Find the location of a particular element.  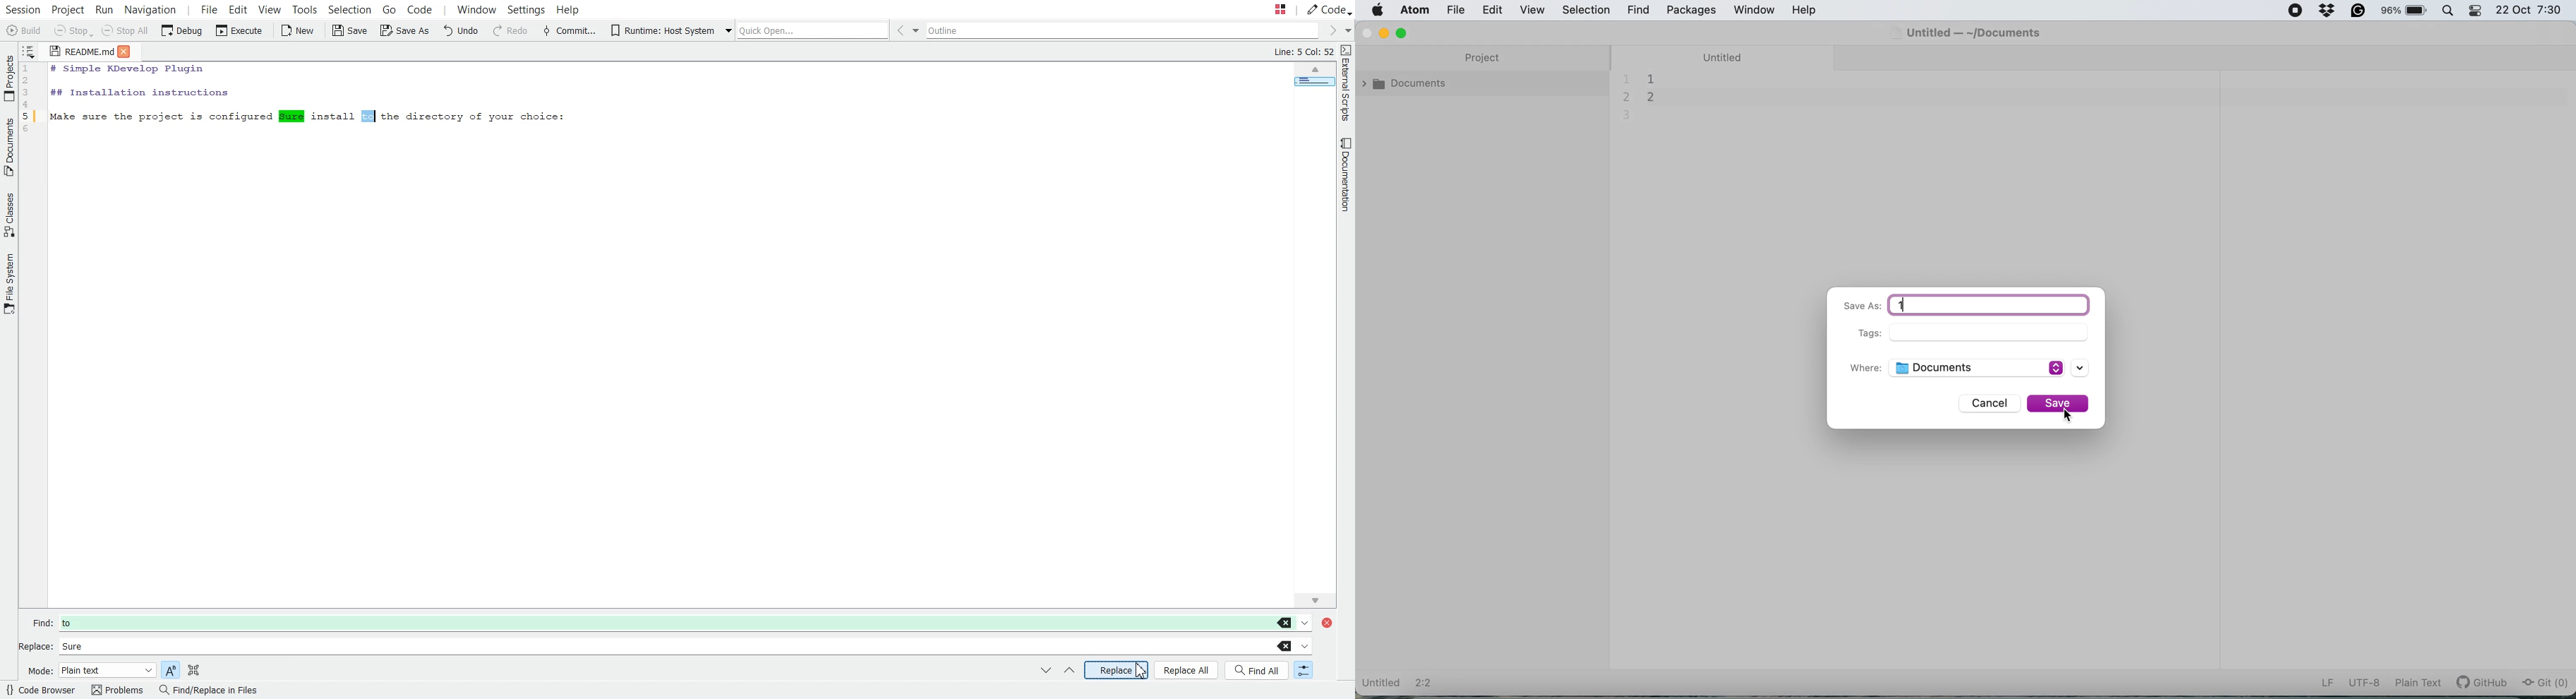

typing in file name is located at coordinates (1990, 305).